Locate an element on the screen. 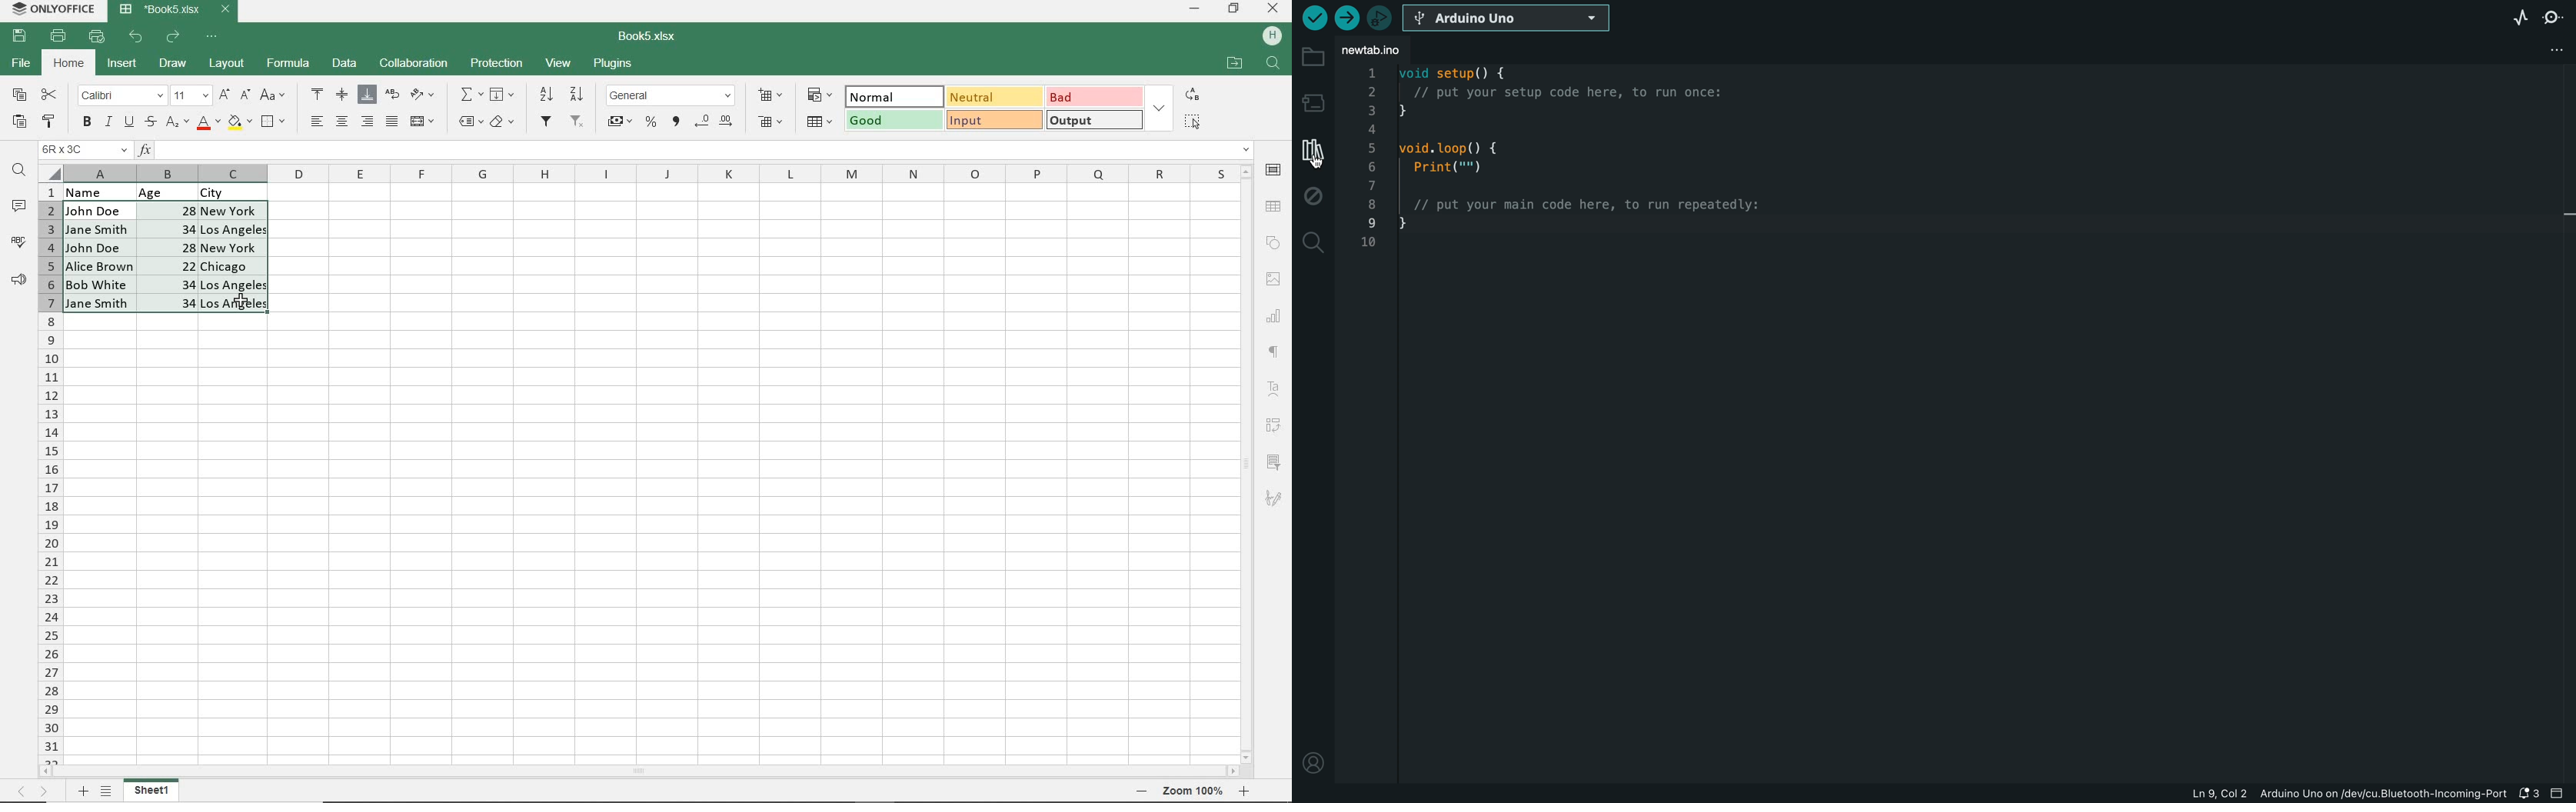  DECREMENT FONT SIZE is located at coordinates (245, 94).